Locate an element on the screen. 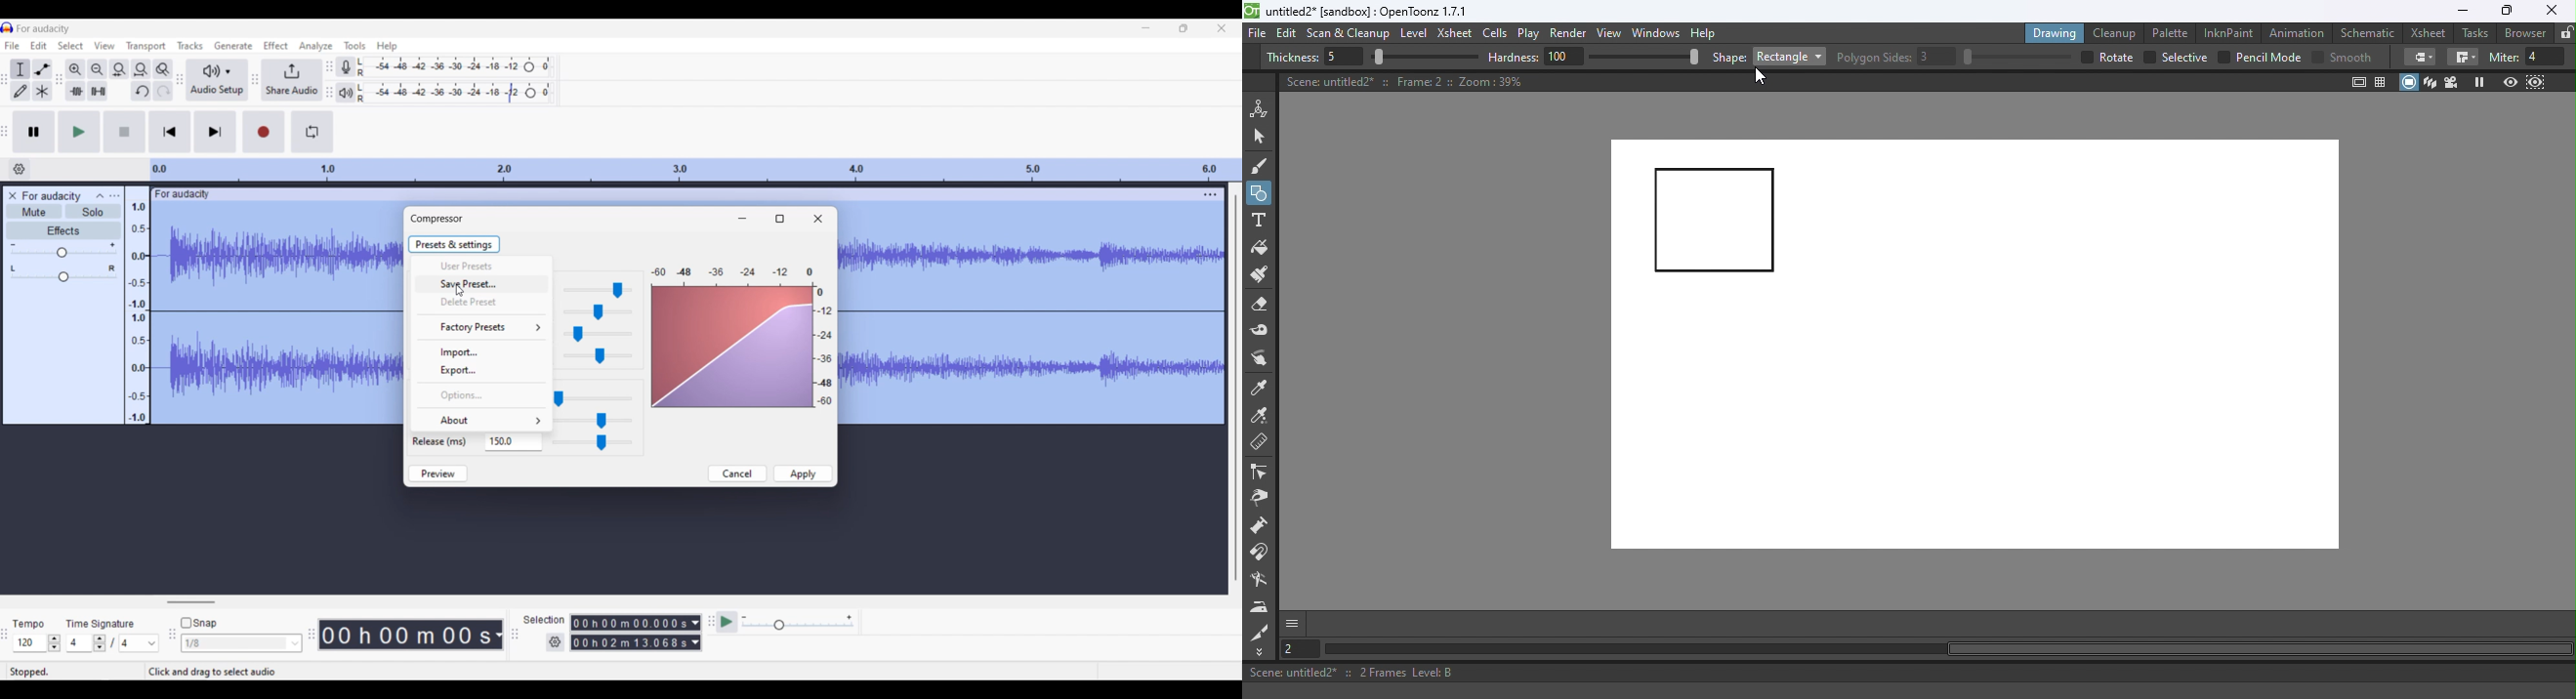 The width and height of the screenshot is (2576, 700). 4 is located at coordinates (2546, 57).